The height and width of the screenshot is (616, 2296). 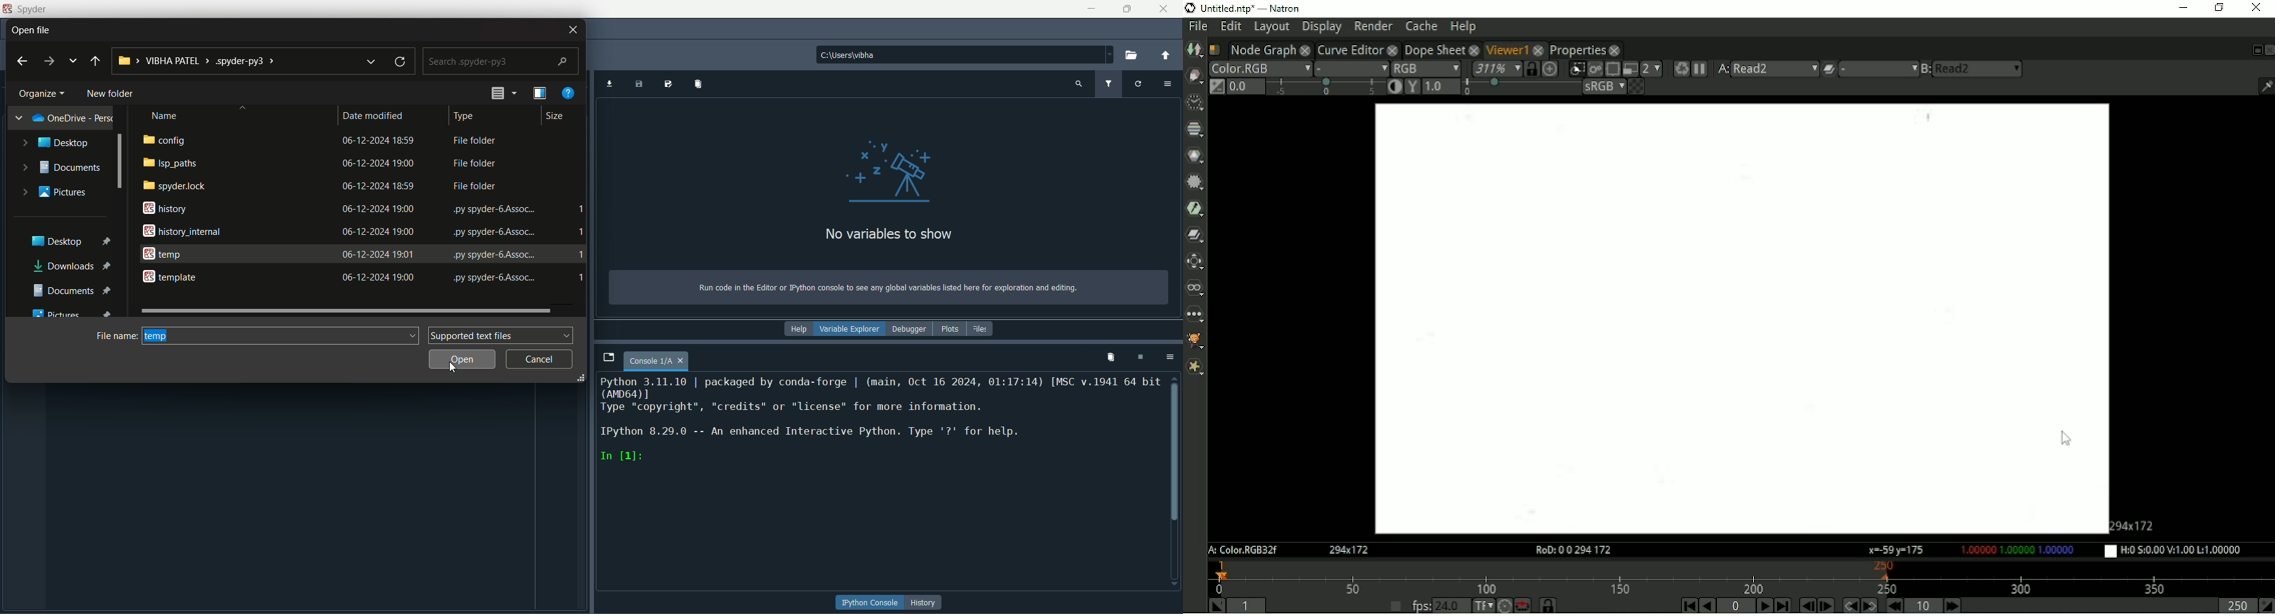 What do you see at coordinates (493, 278) in the screenshot?
I see `text` at bounding box center [493, 278].